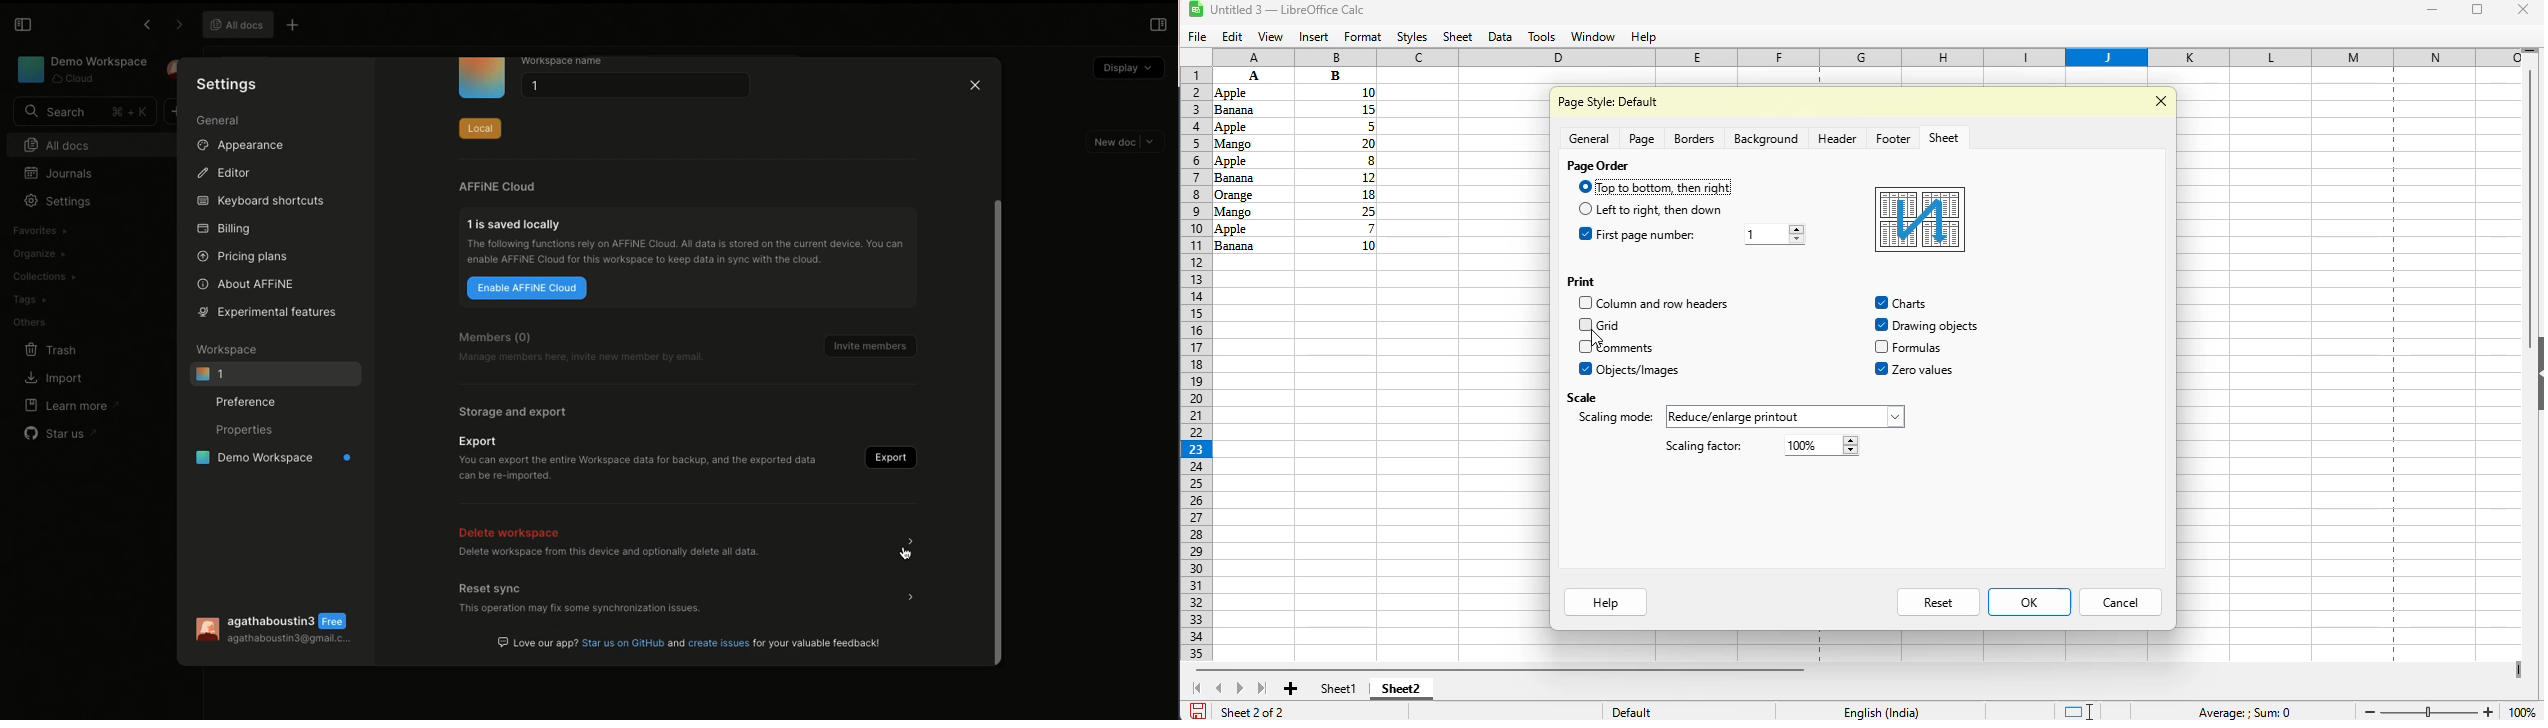 The width and height of the screenshot is (2548, 728). Describe the element at coordinates (73, 405) in the screenshot. I see `Learn more` at that location.